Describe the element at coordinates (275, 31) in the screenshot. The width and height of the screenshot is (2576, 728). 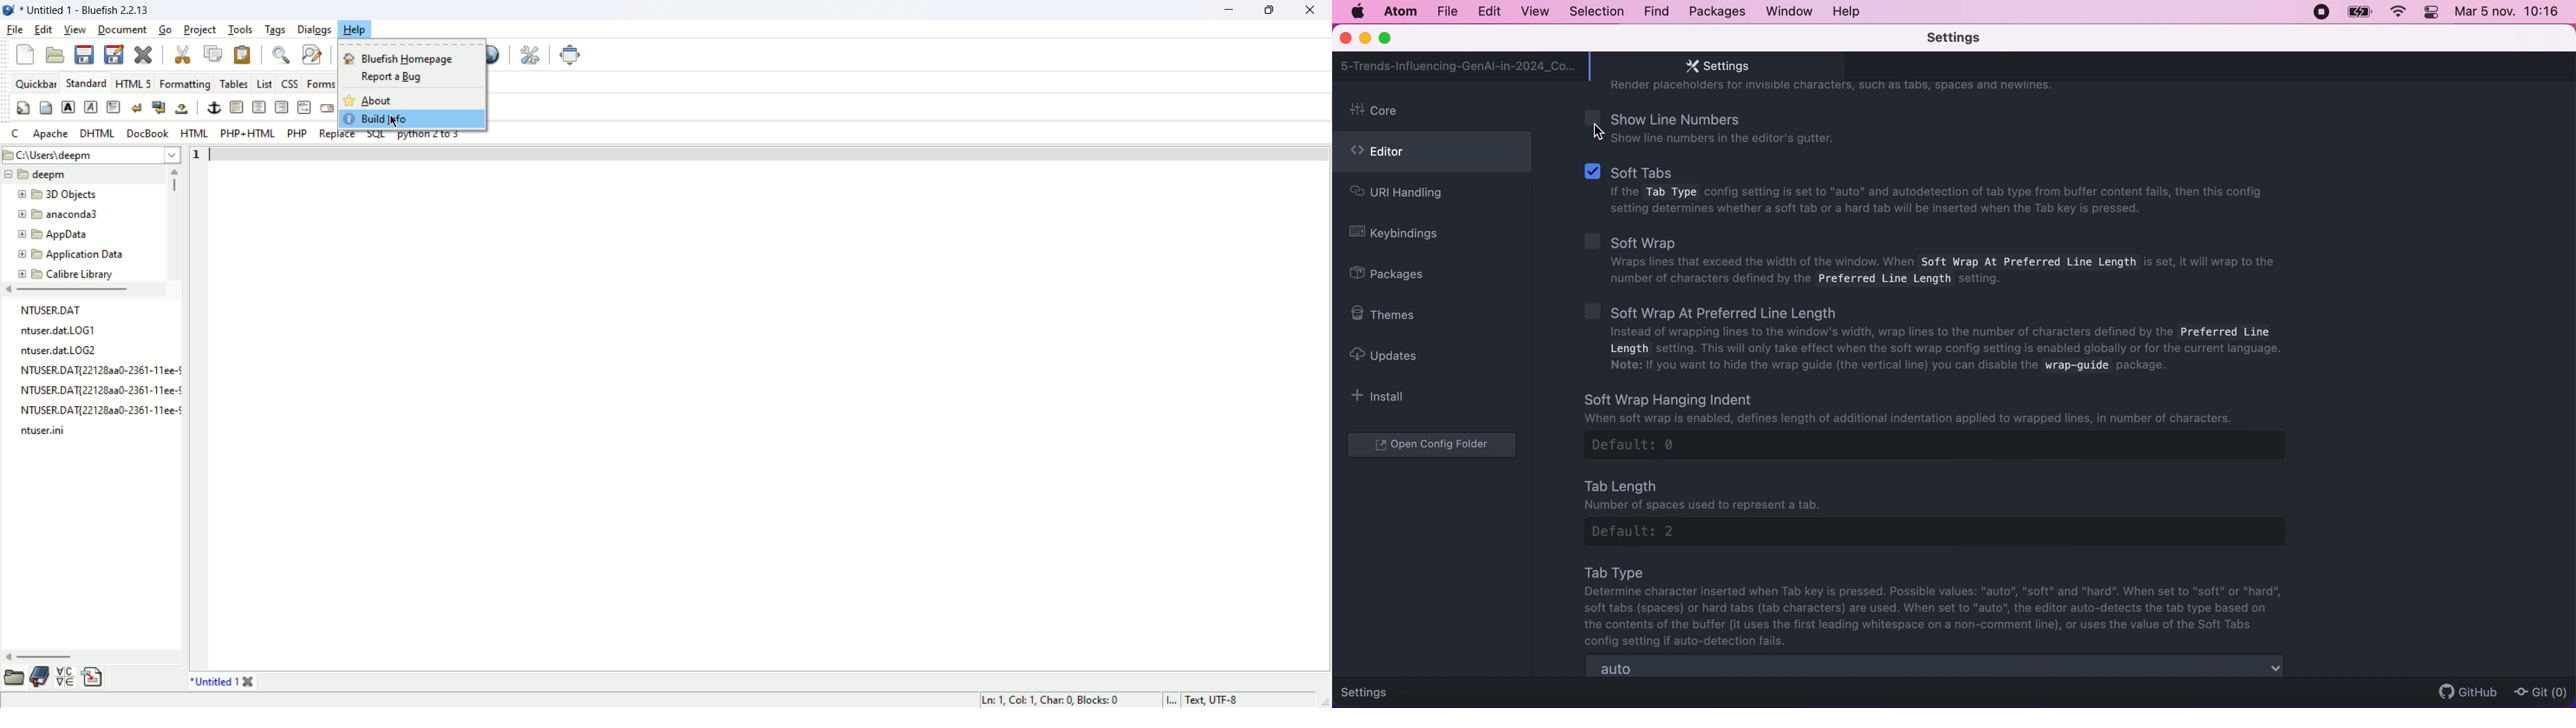
I see `tags` at that location.